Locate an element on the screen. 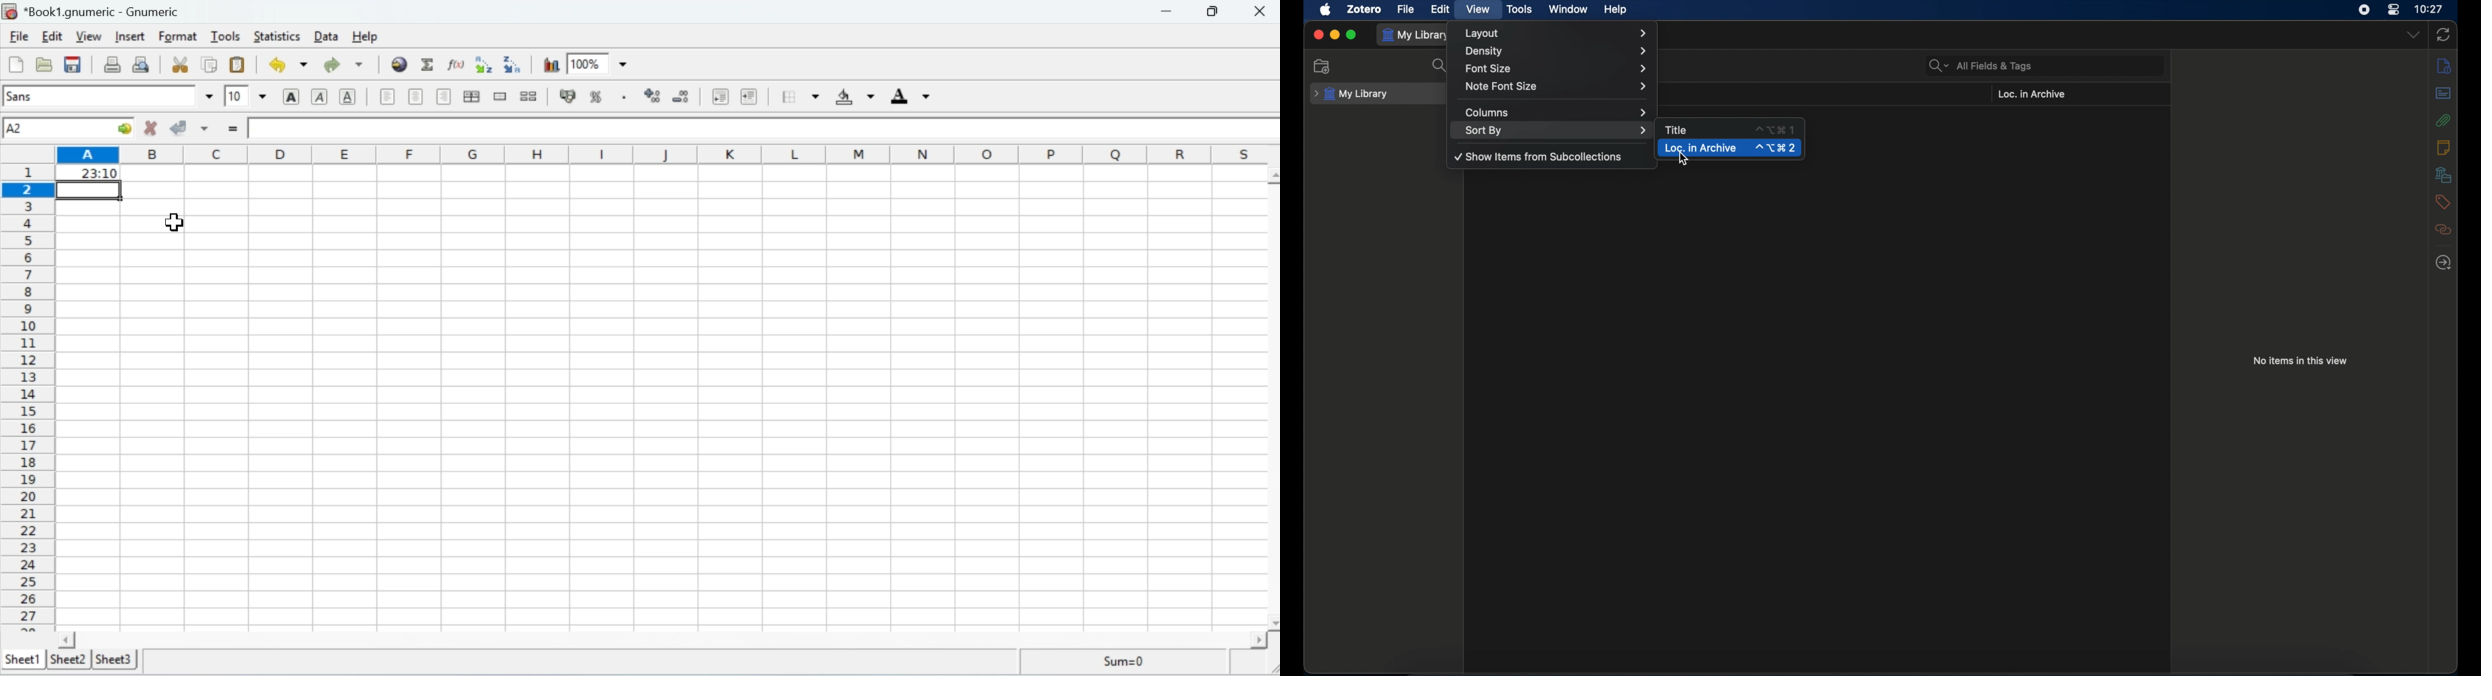 The height and width of the screenshot is (700, 2492). title is located at coordinates (1676, 130).